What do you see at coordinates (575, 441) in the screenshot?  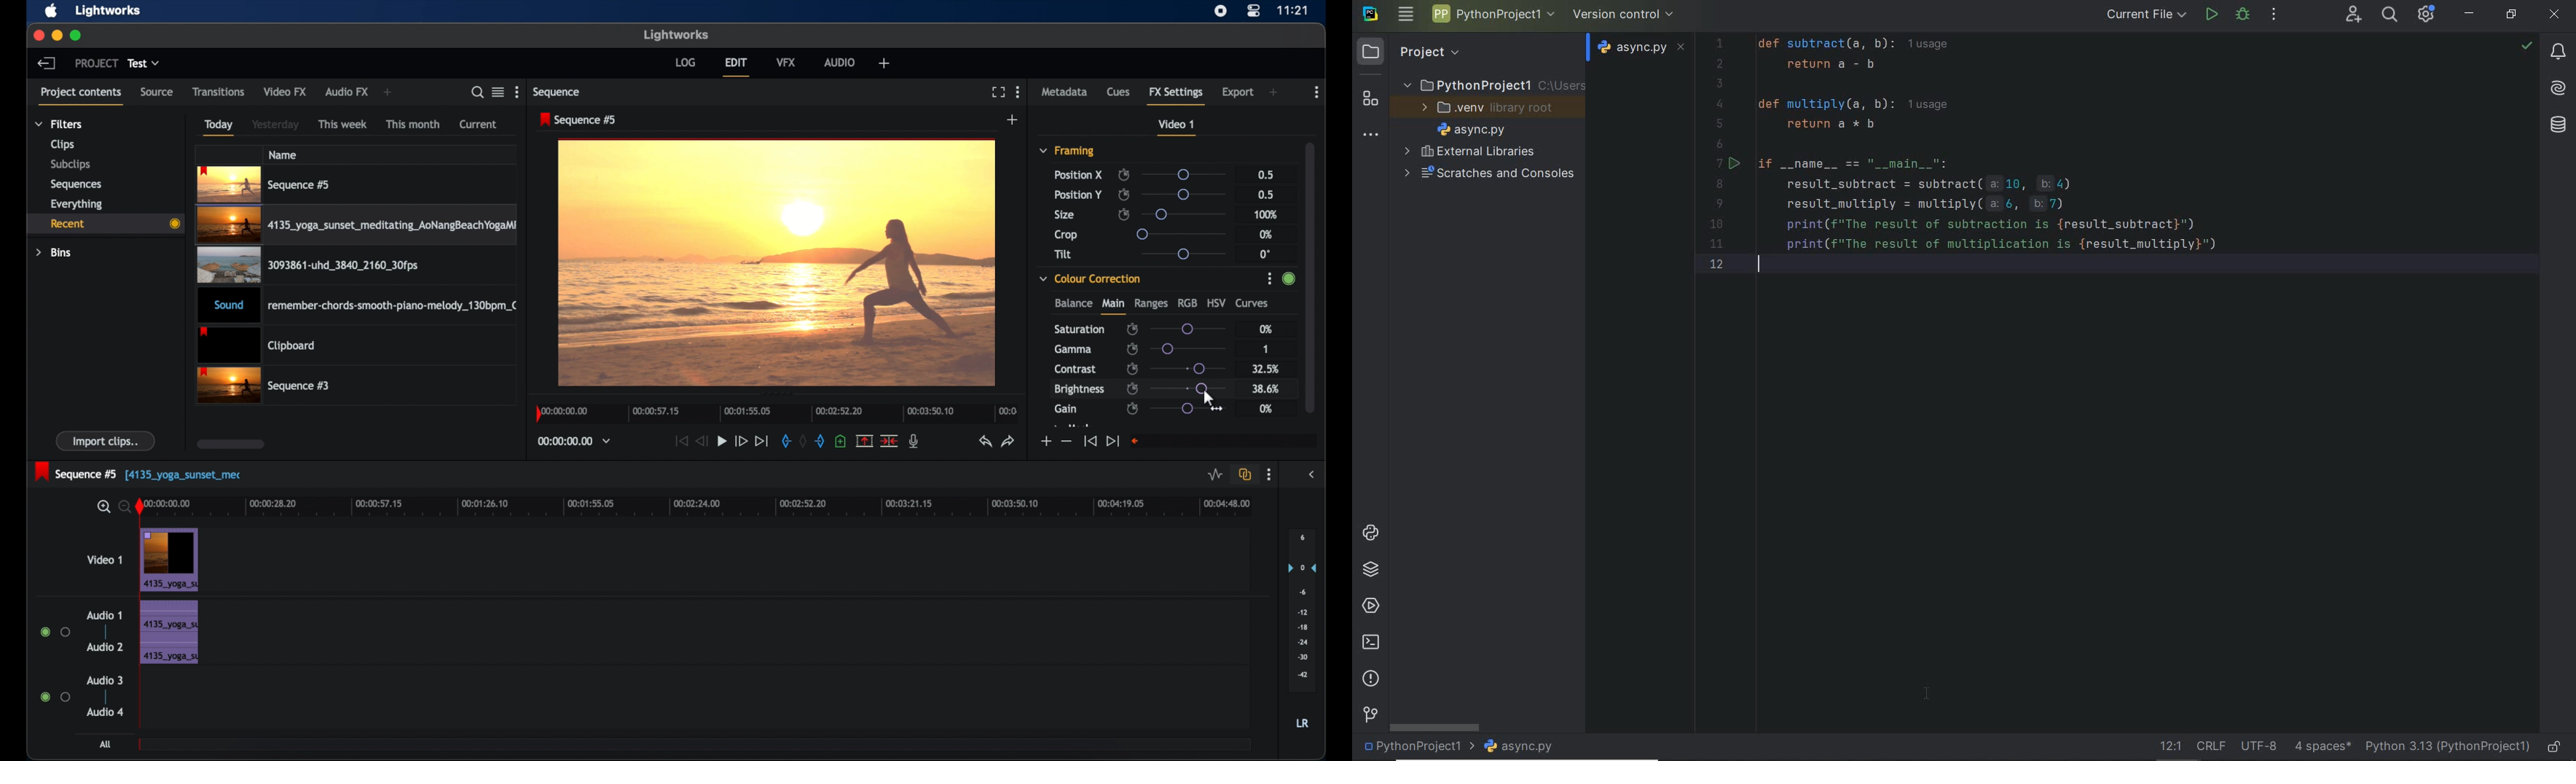 I see `timecodesand reels` at bounding box center [575, 441].